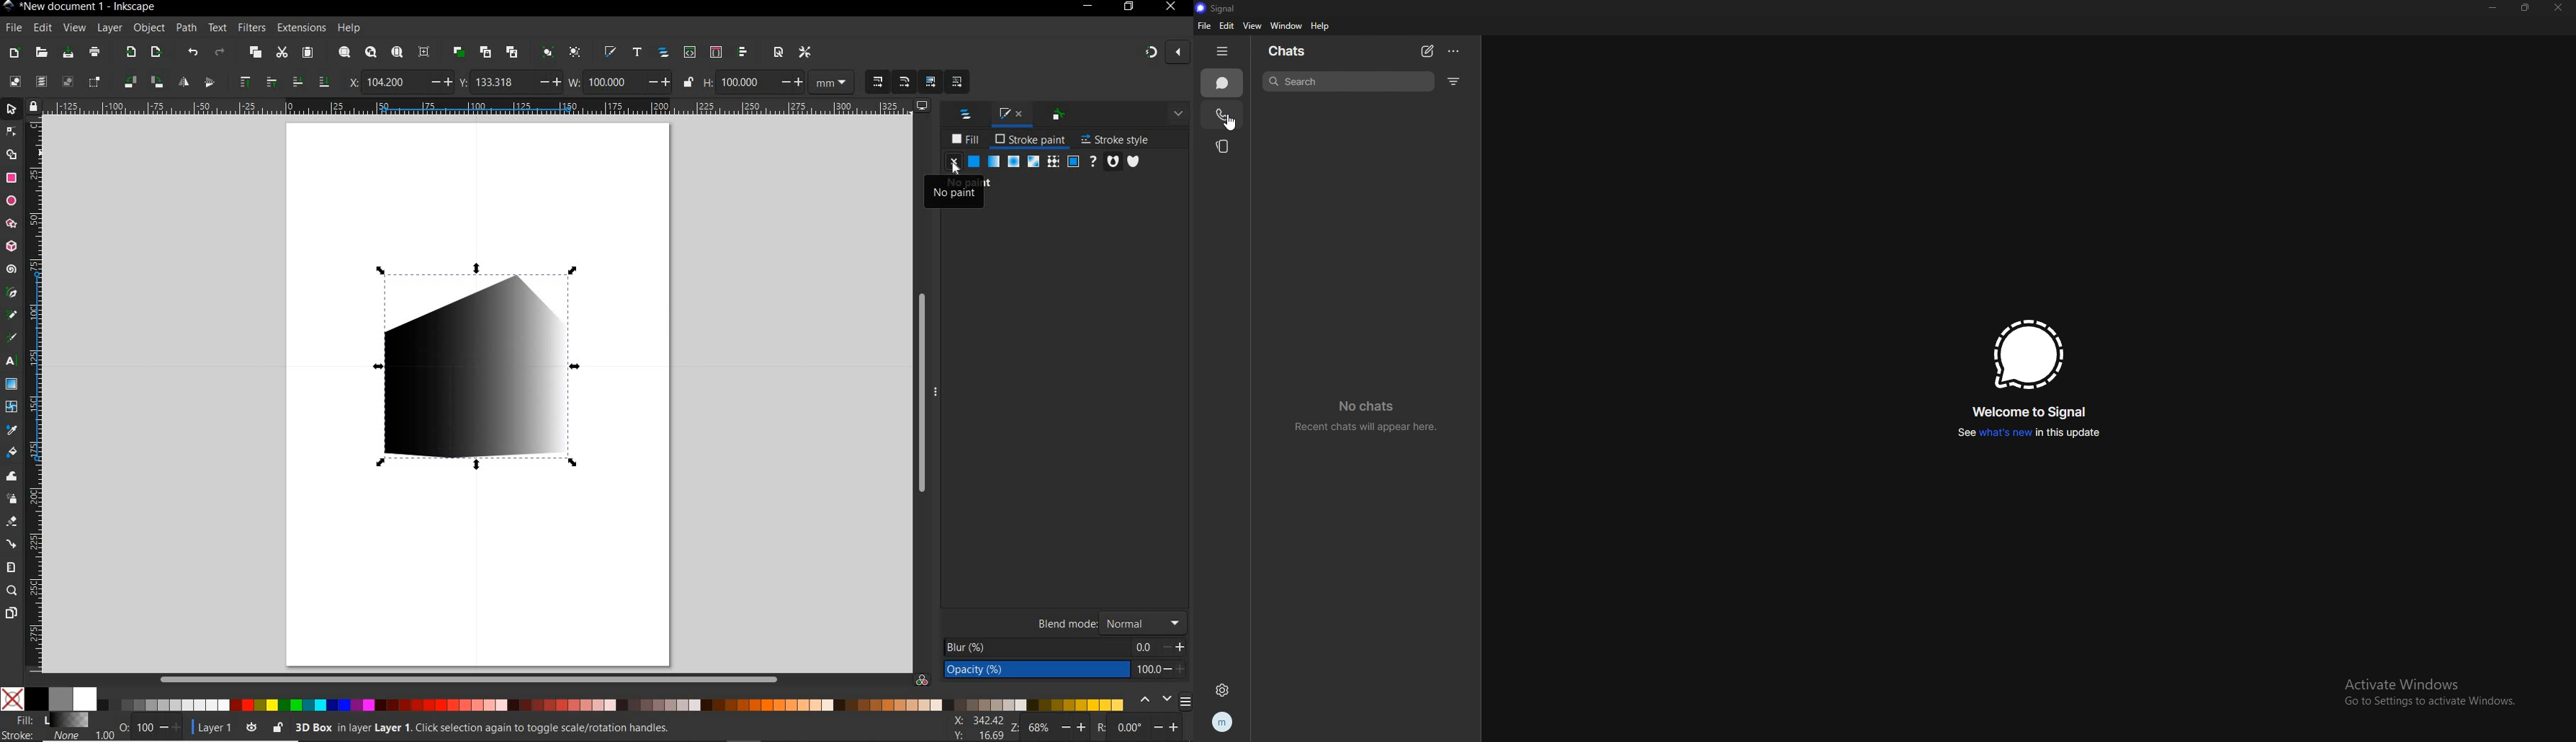 The height and width of the screenshot is (756, 2576). What do you see at coordinates (67, 54) in the screenshot?
I see `SAVE` at bounding box center [67, 54].